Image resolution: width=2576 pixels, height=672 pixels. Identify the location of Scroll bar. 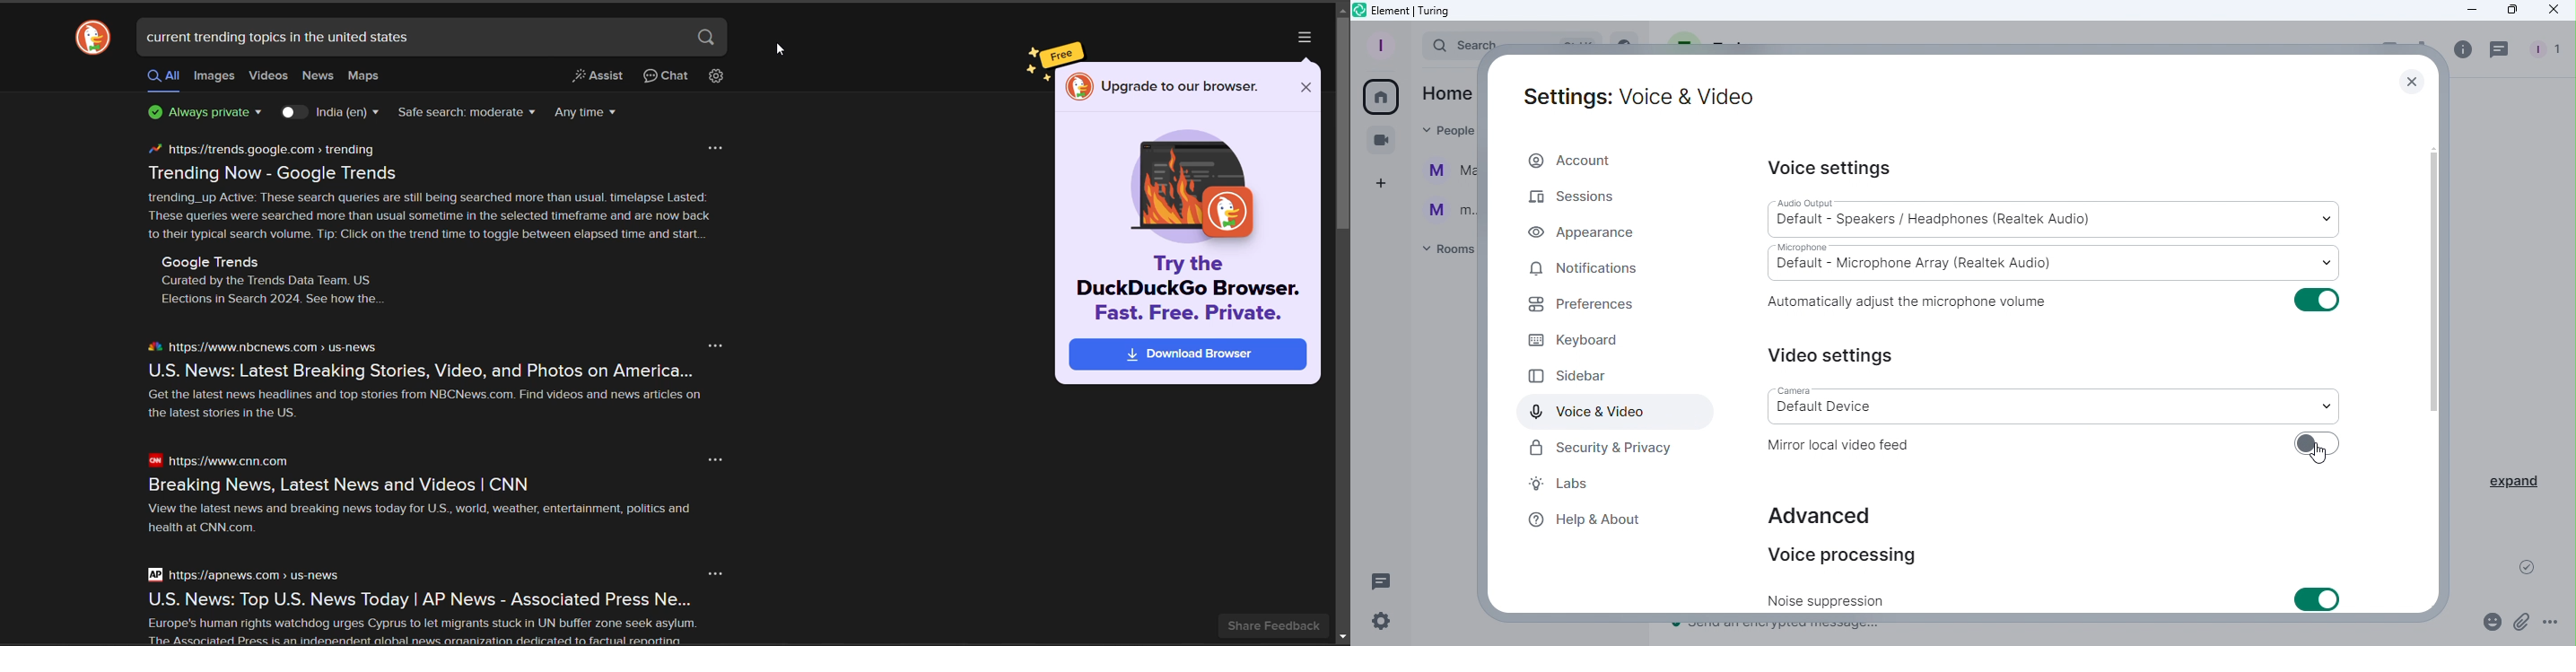
(2434, 356).